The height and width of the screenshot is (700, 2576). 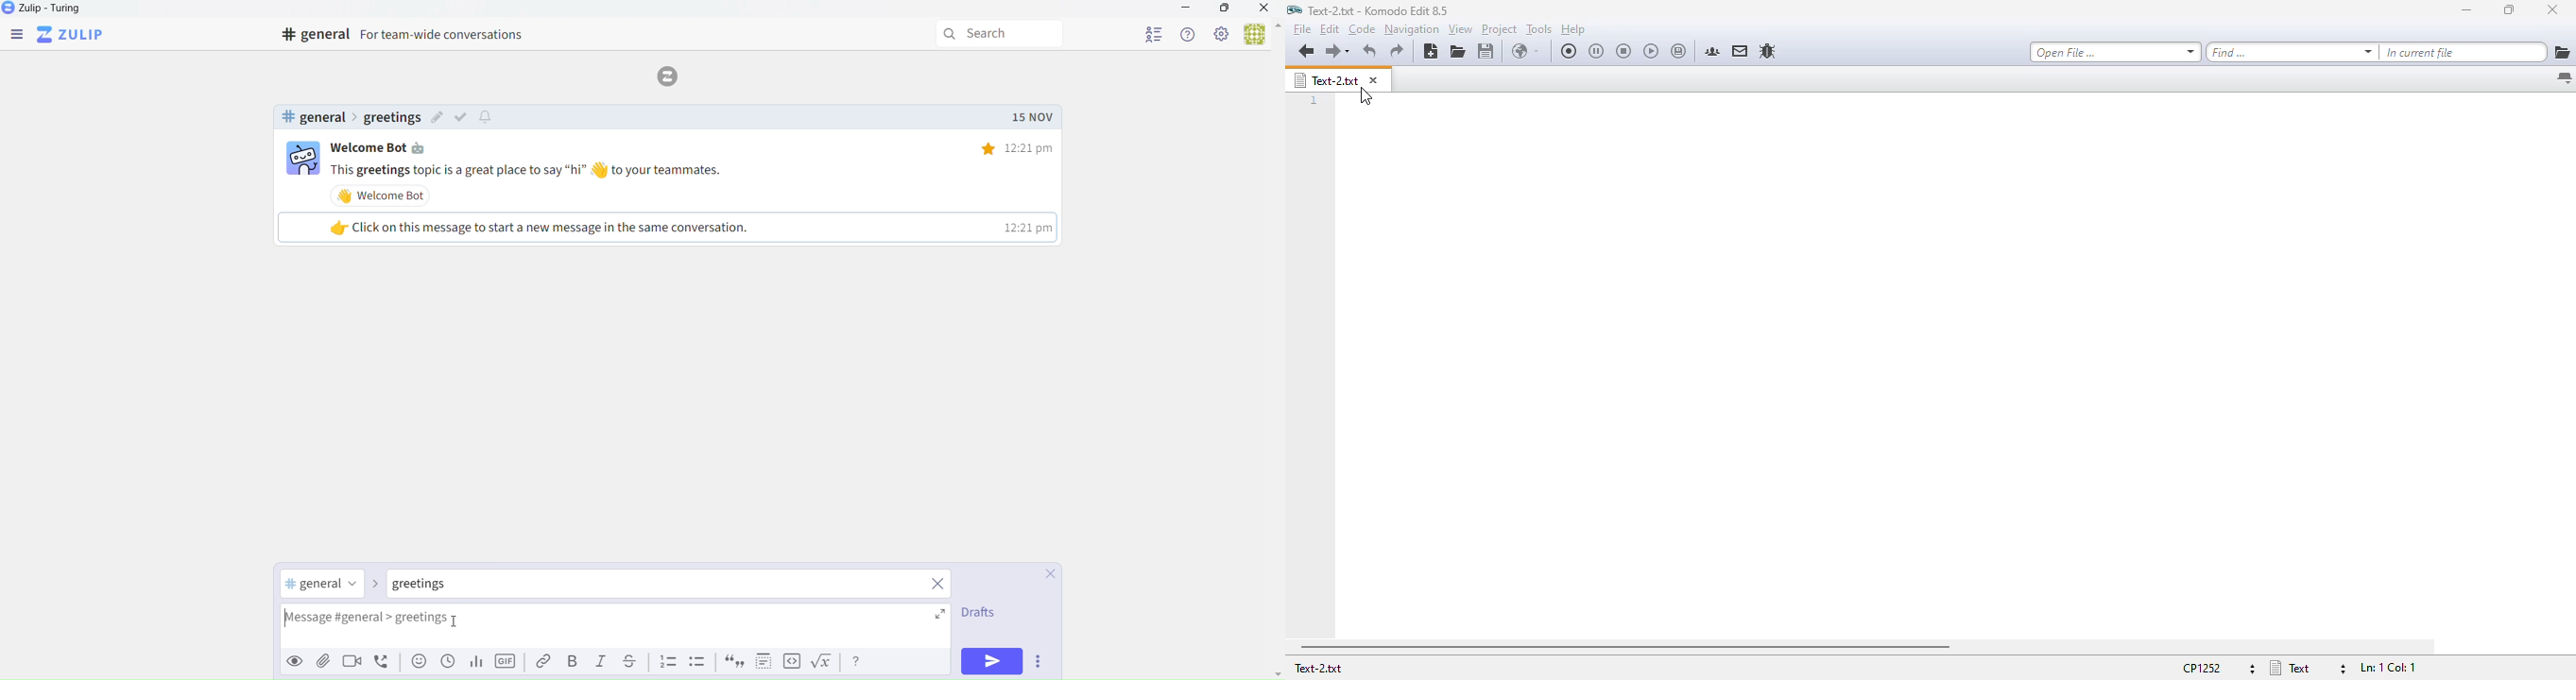 I want to click on Underline, so click(x=635, y=662).